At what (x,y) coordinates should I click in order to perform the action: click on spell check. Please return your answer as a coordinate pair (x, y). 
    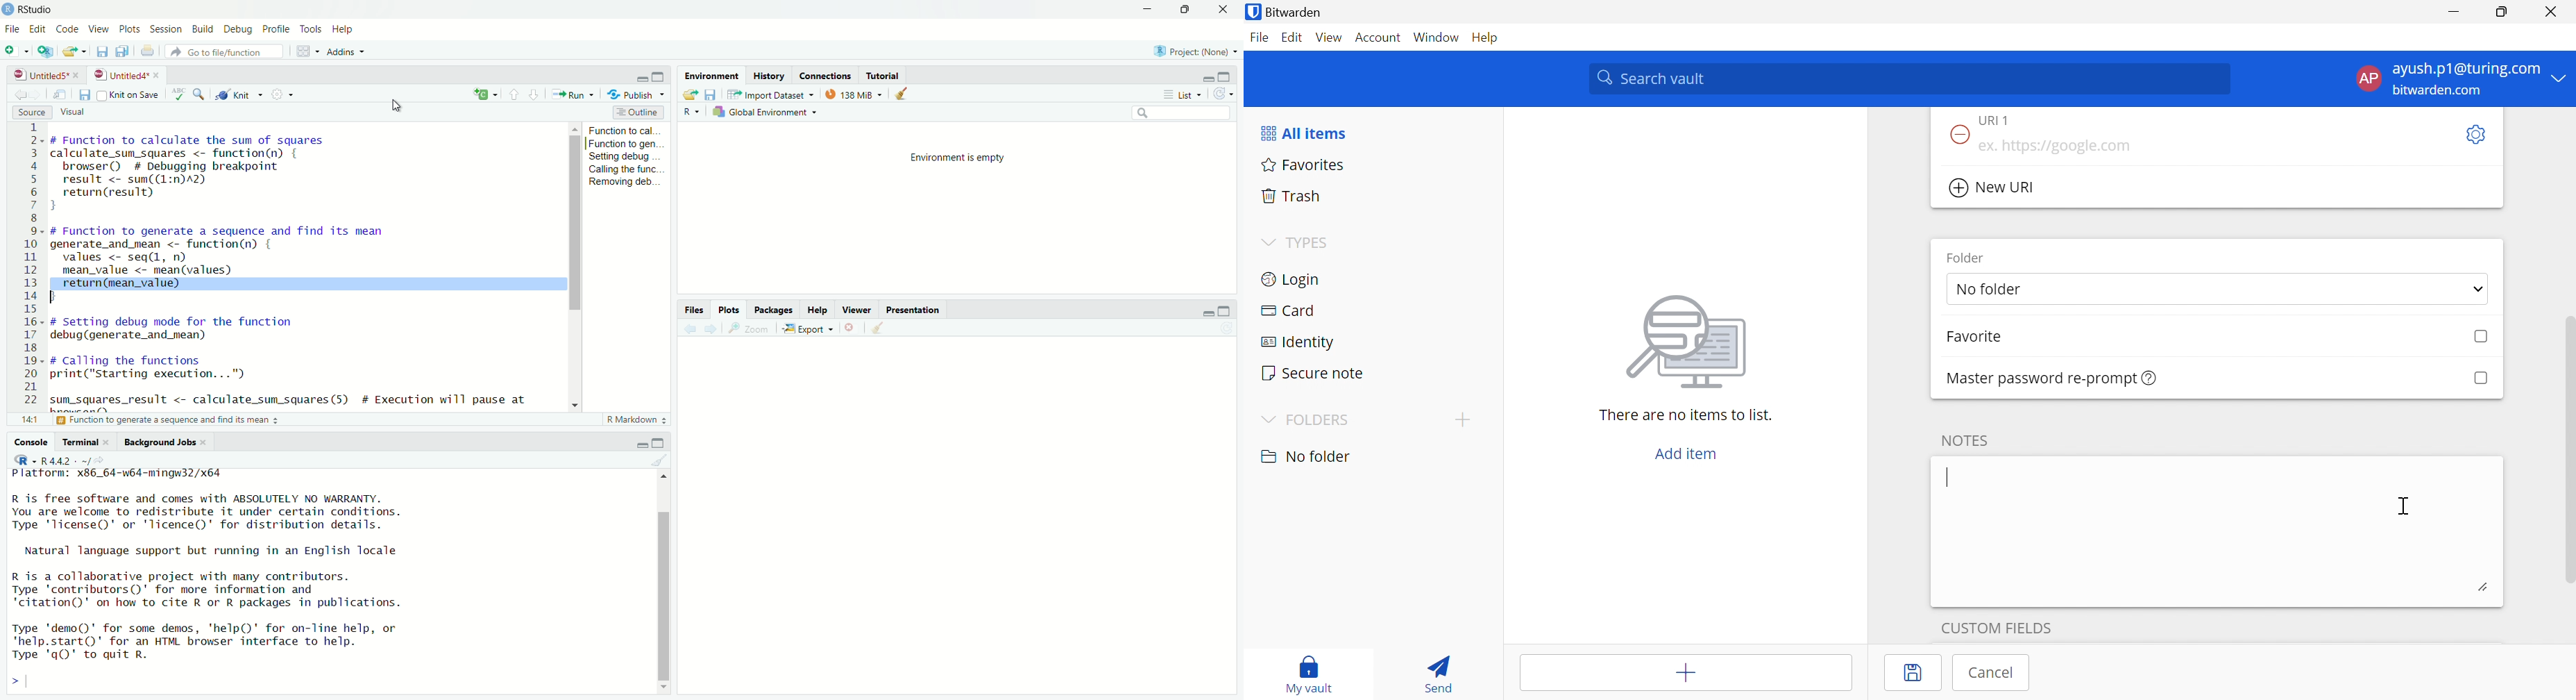
    Looking at the image, I should click on (176, 95).